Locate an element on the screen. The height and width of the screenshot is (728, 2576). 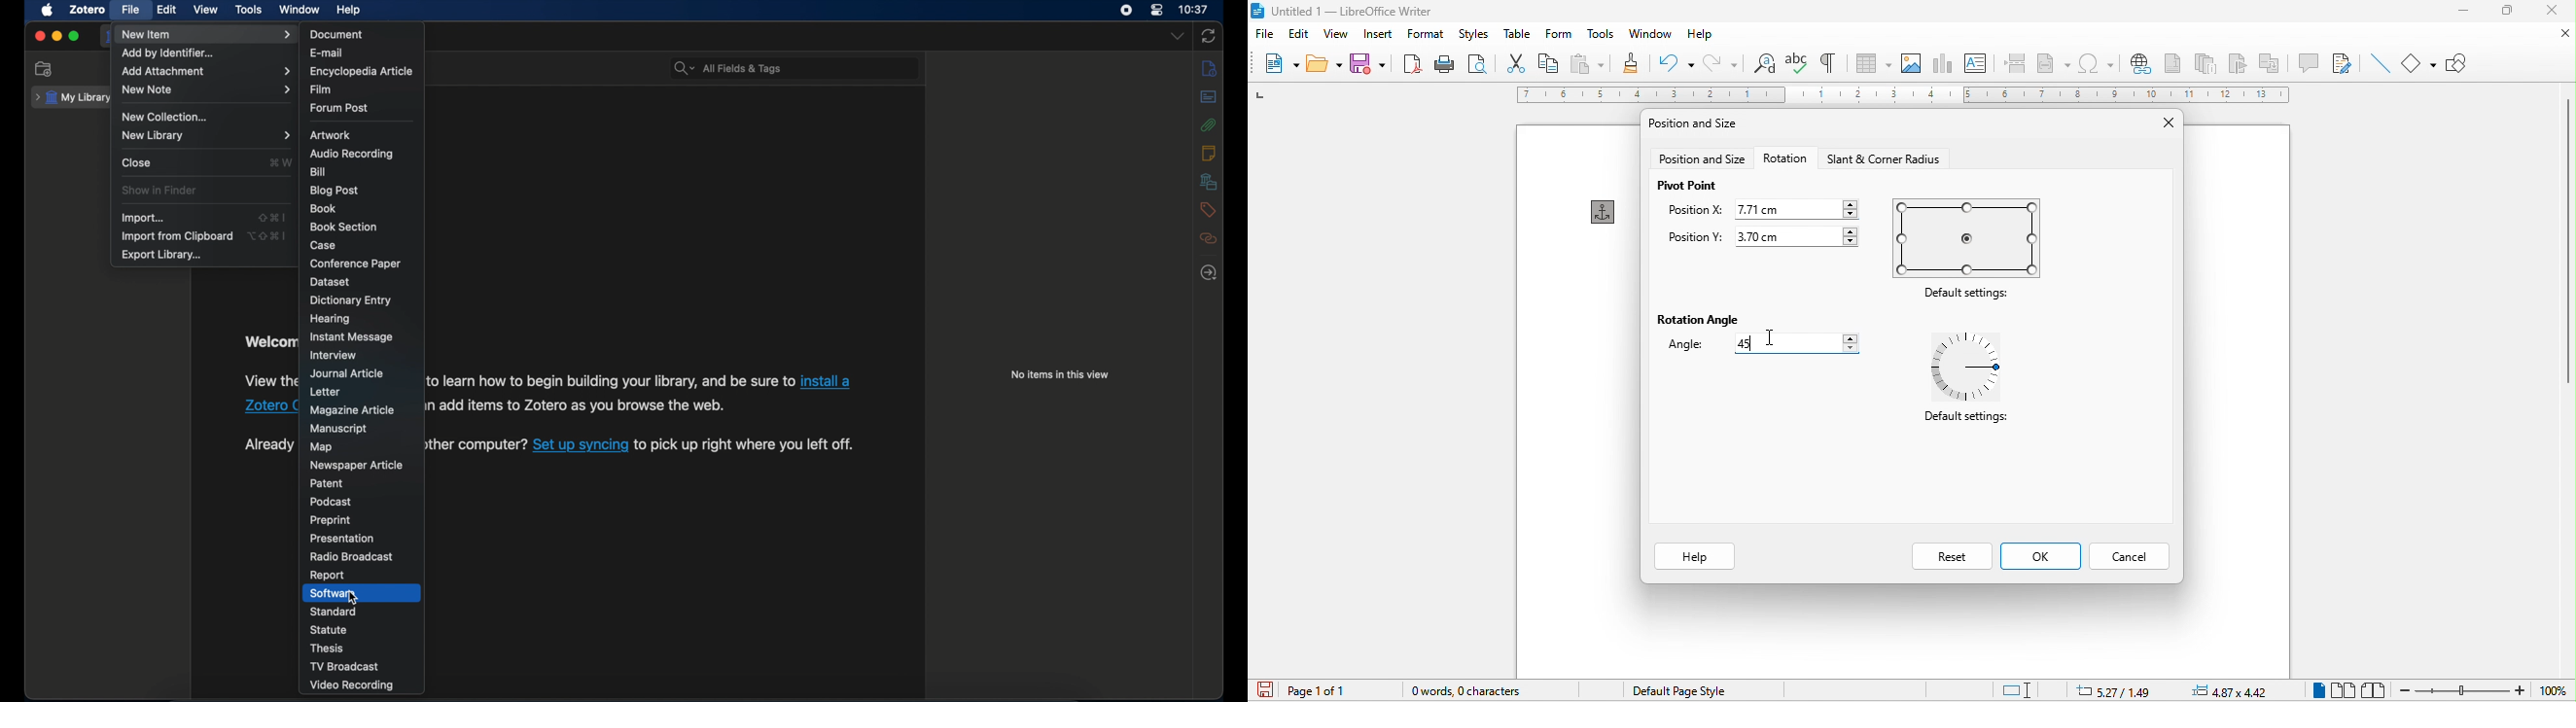
new library is located at coordinates (204, 135).